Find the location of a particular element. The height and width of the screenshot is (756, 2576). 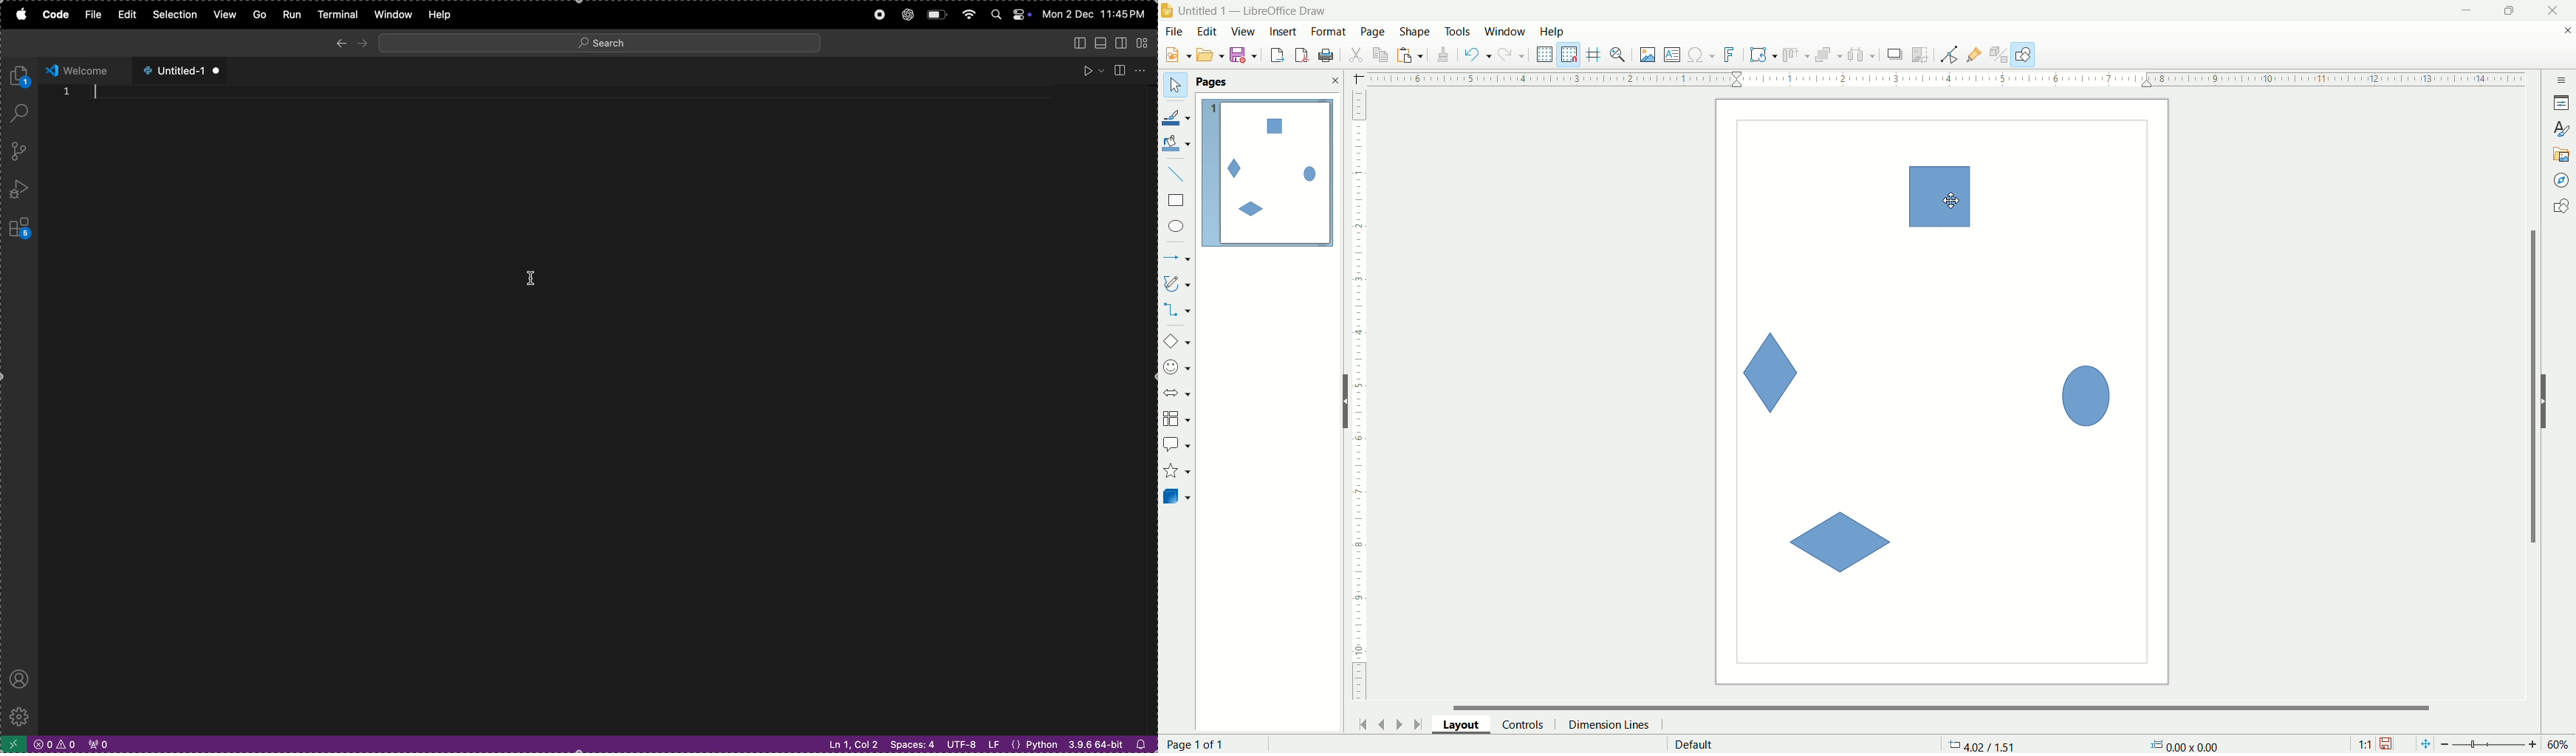

64 bit is located at coordinates (1095, 746).